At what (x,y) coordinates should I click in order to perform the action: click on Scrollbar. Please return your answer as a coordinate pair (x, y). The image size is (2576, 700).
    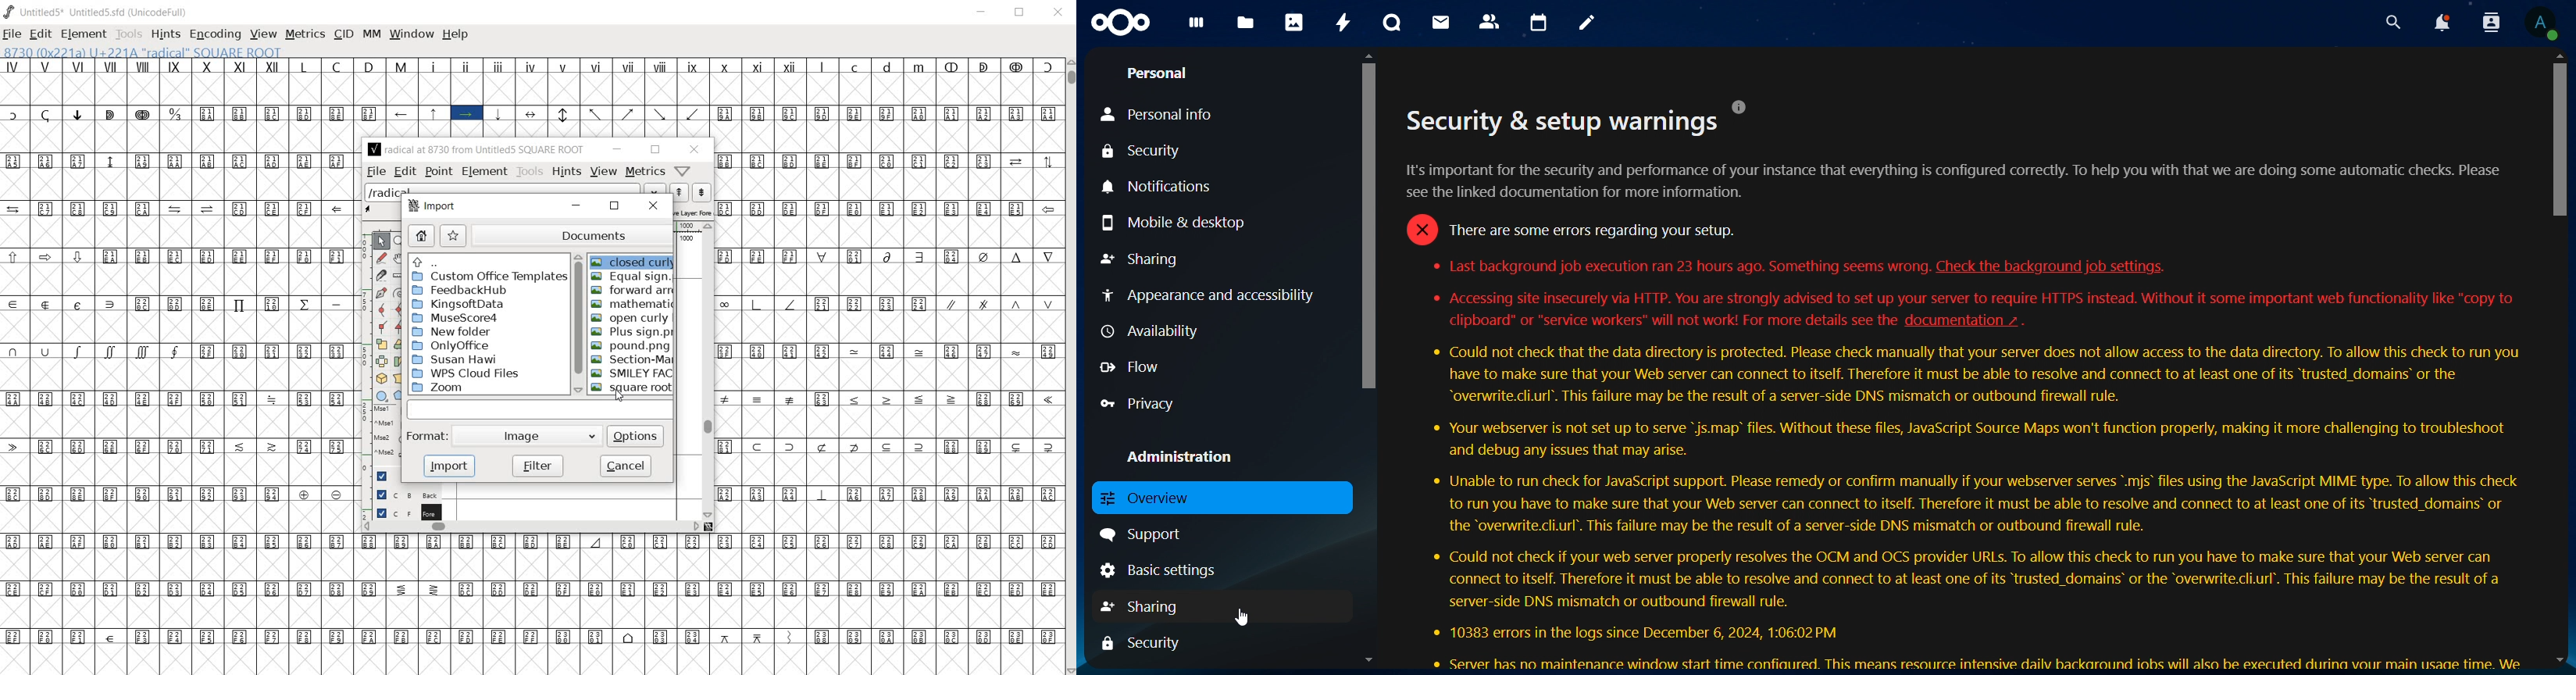
    Looking at the image, I should click on (2560, 360).